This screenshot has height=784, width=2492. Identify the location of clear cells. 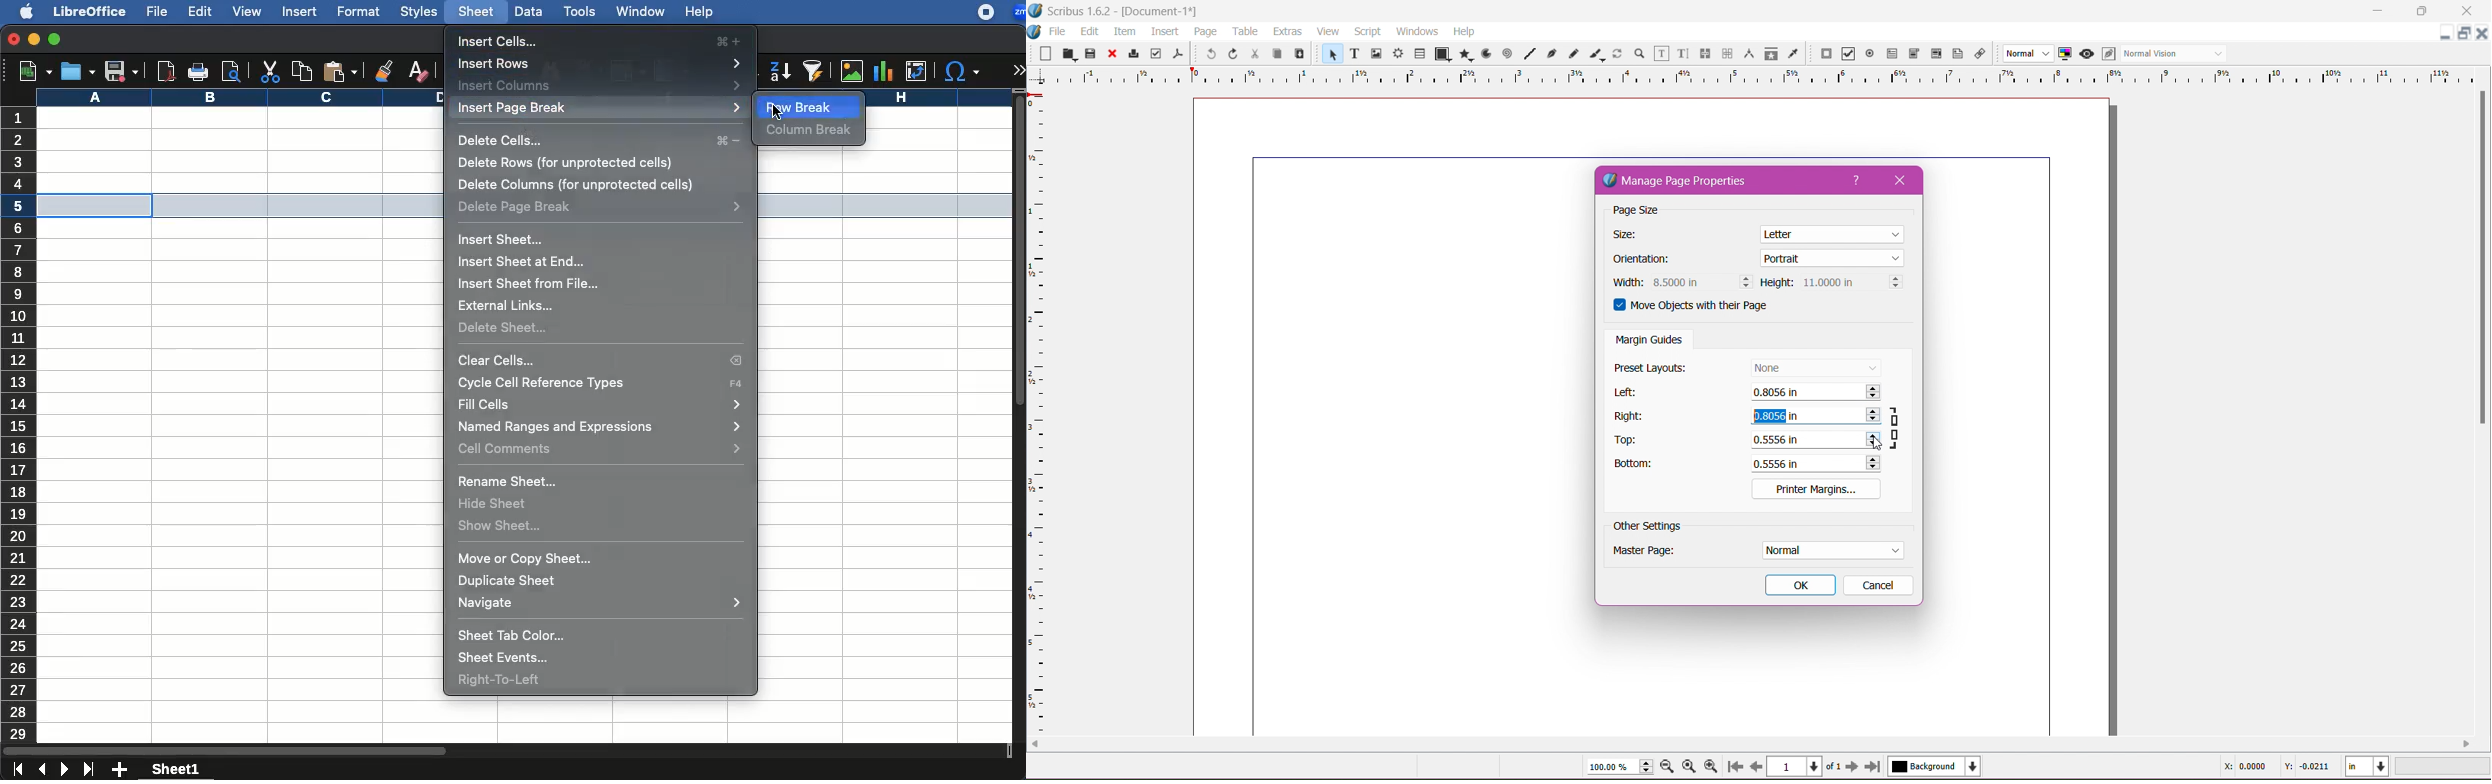
(601, 360).